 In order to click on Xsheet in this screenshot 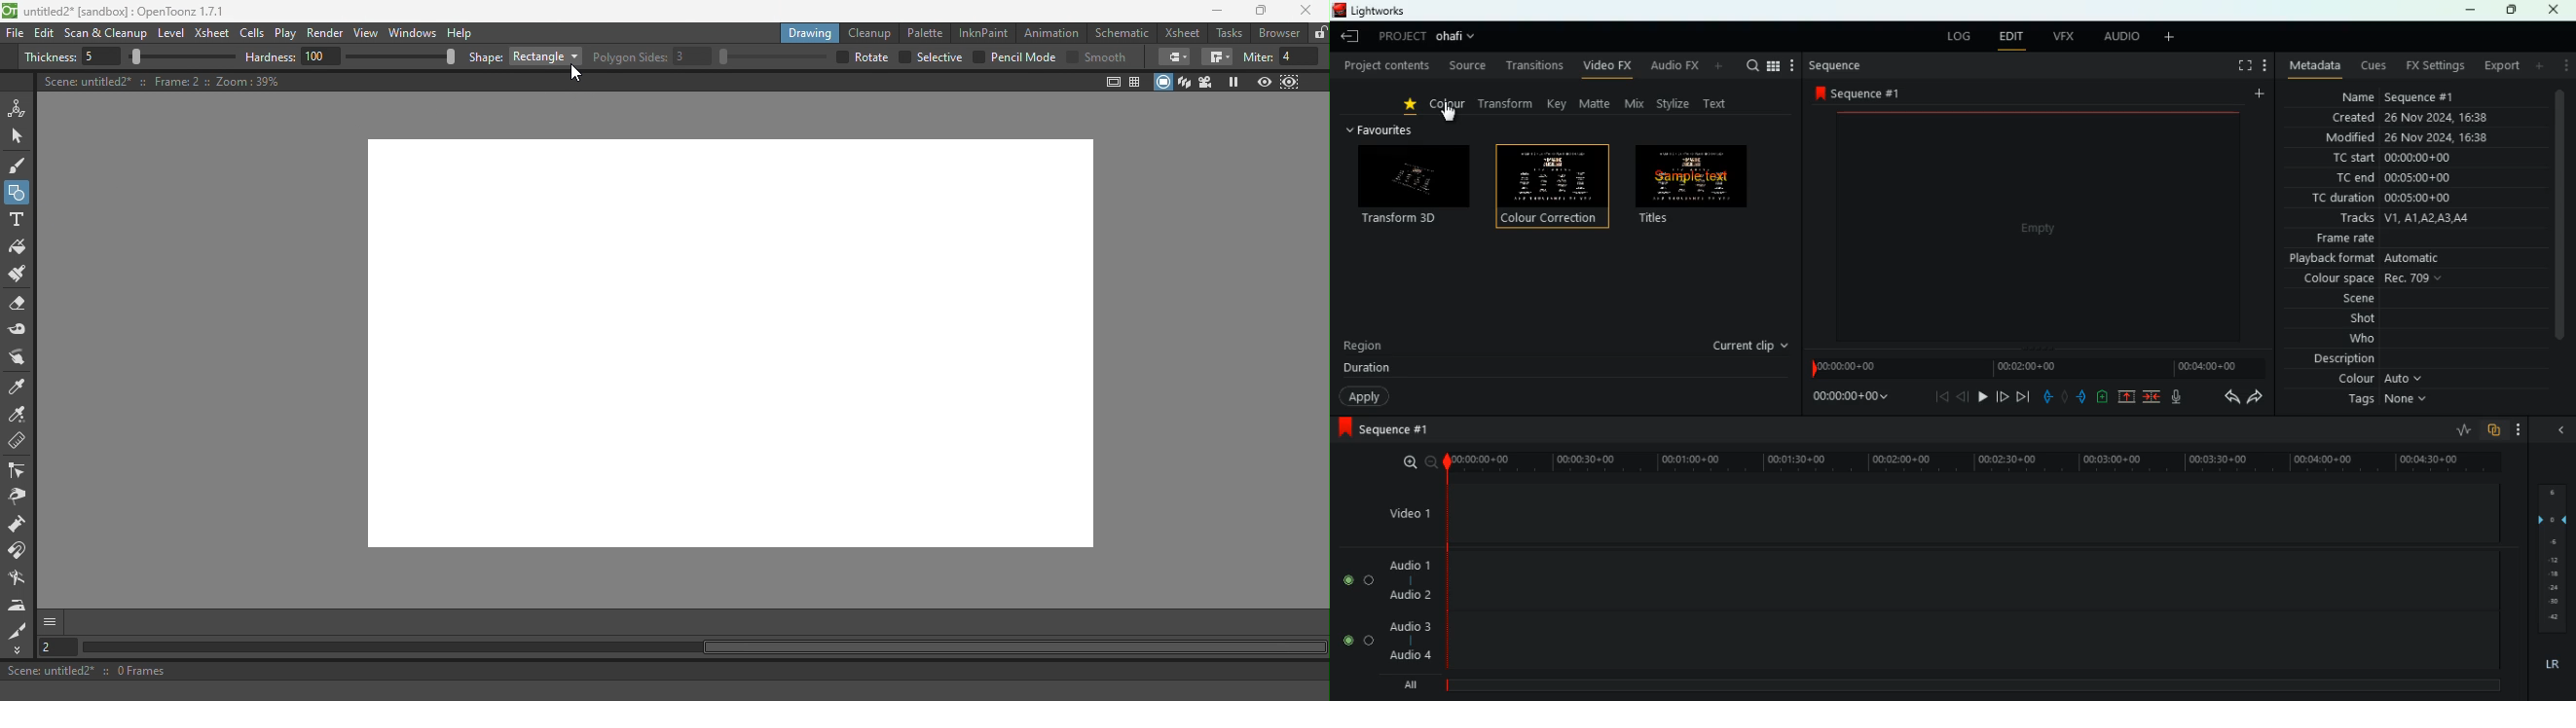, I will do `click(1182, 32)`.